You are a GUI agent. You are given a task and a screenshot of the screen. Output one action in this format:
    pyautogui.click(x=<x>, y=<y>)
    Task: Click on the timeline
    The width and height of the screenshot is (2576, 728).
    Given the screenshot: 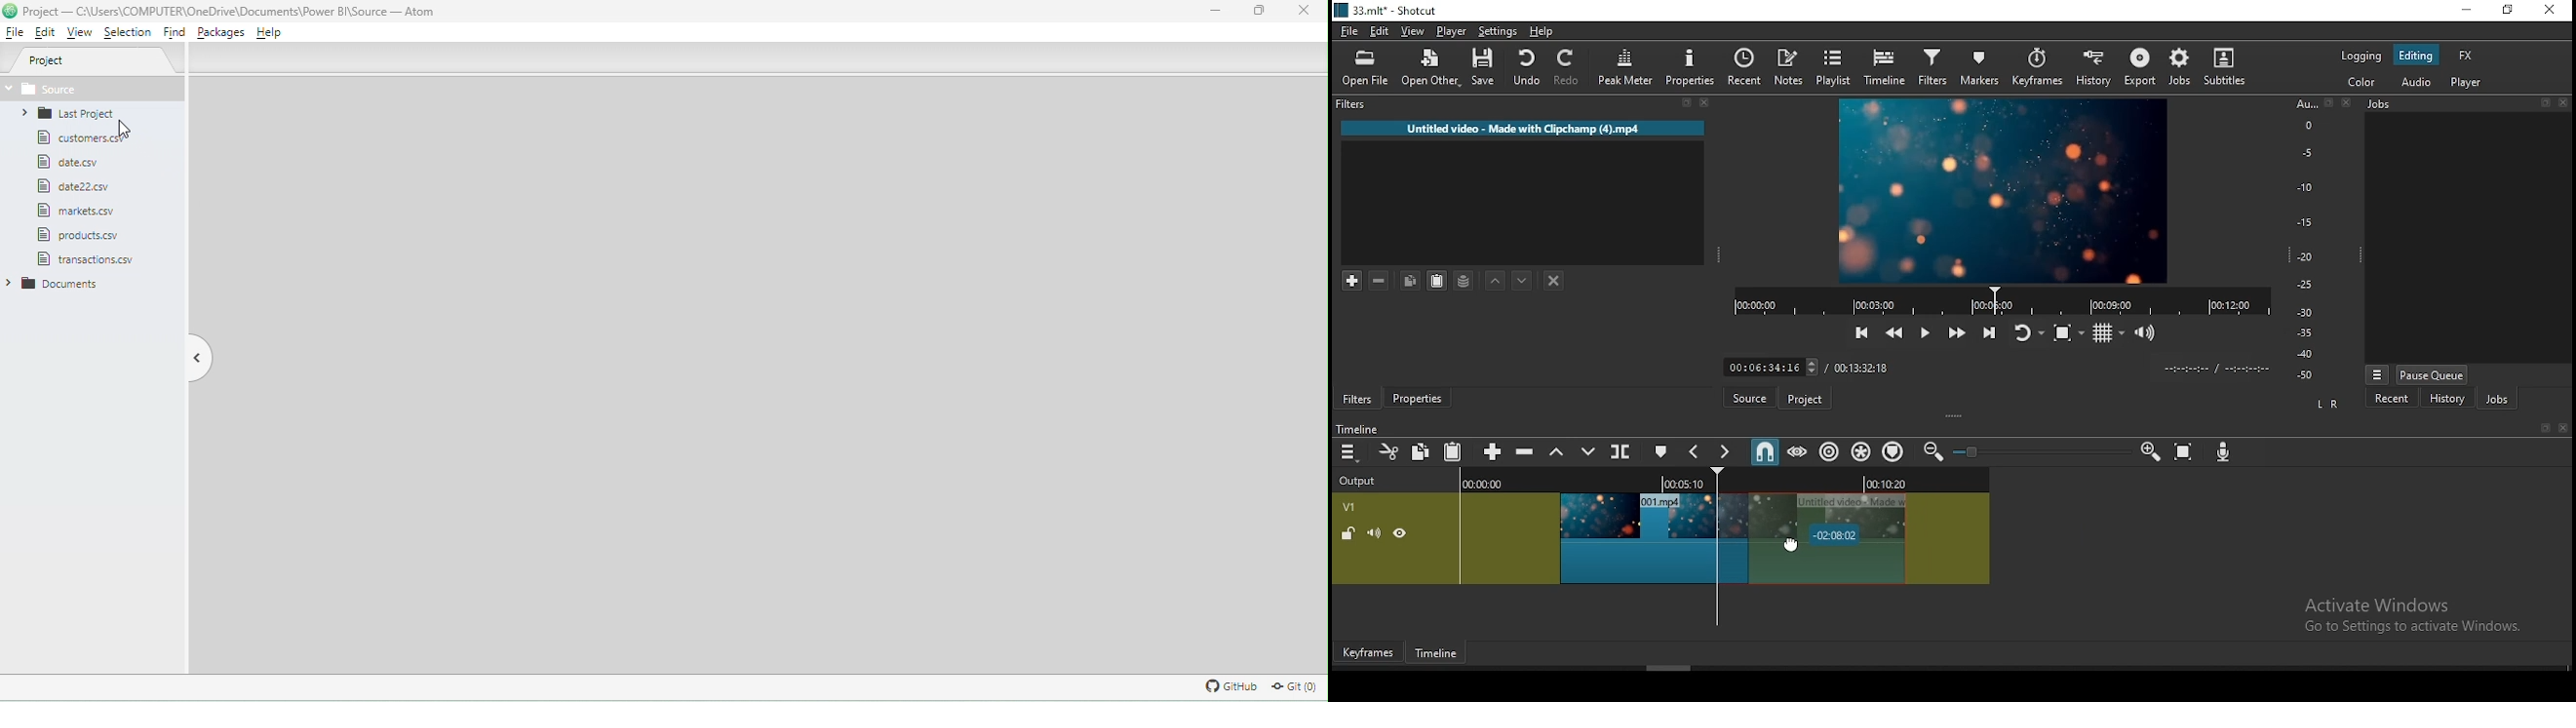 What is the action you would take?
    pyautogui.click(x=1360, y=428)
    